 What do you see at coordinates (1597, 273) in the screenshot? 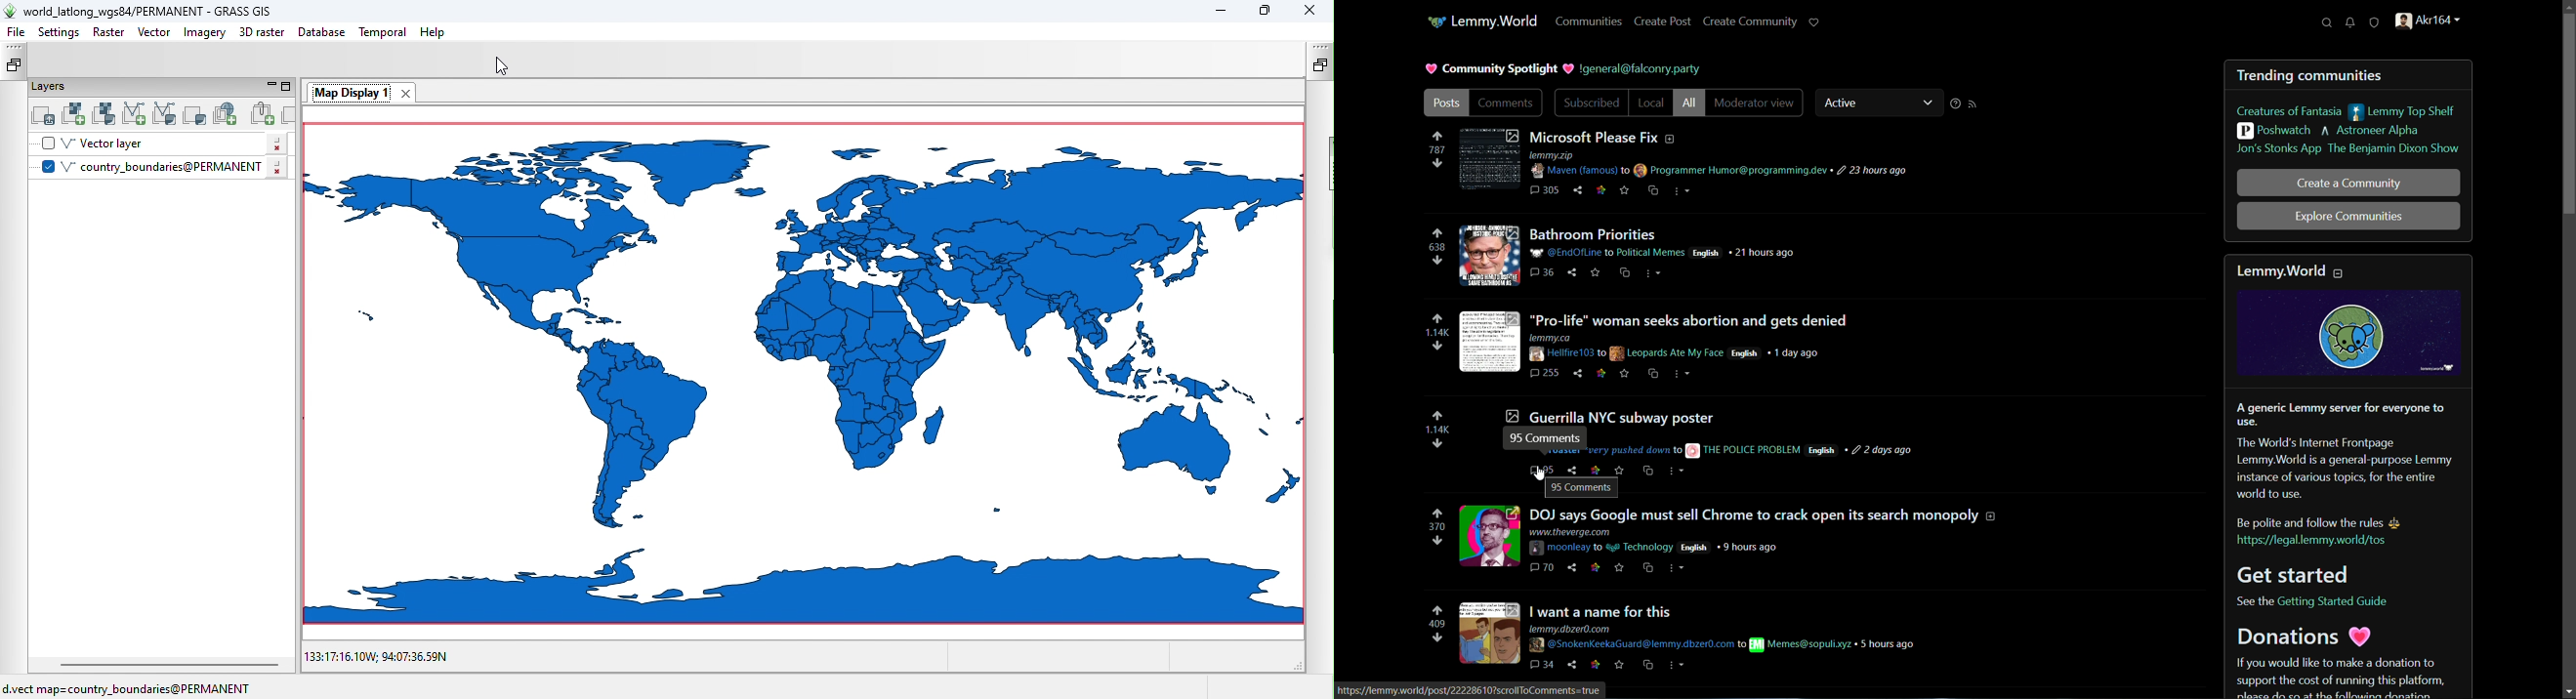
I see `save` at bounding box center [1597, 273].